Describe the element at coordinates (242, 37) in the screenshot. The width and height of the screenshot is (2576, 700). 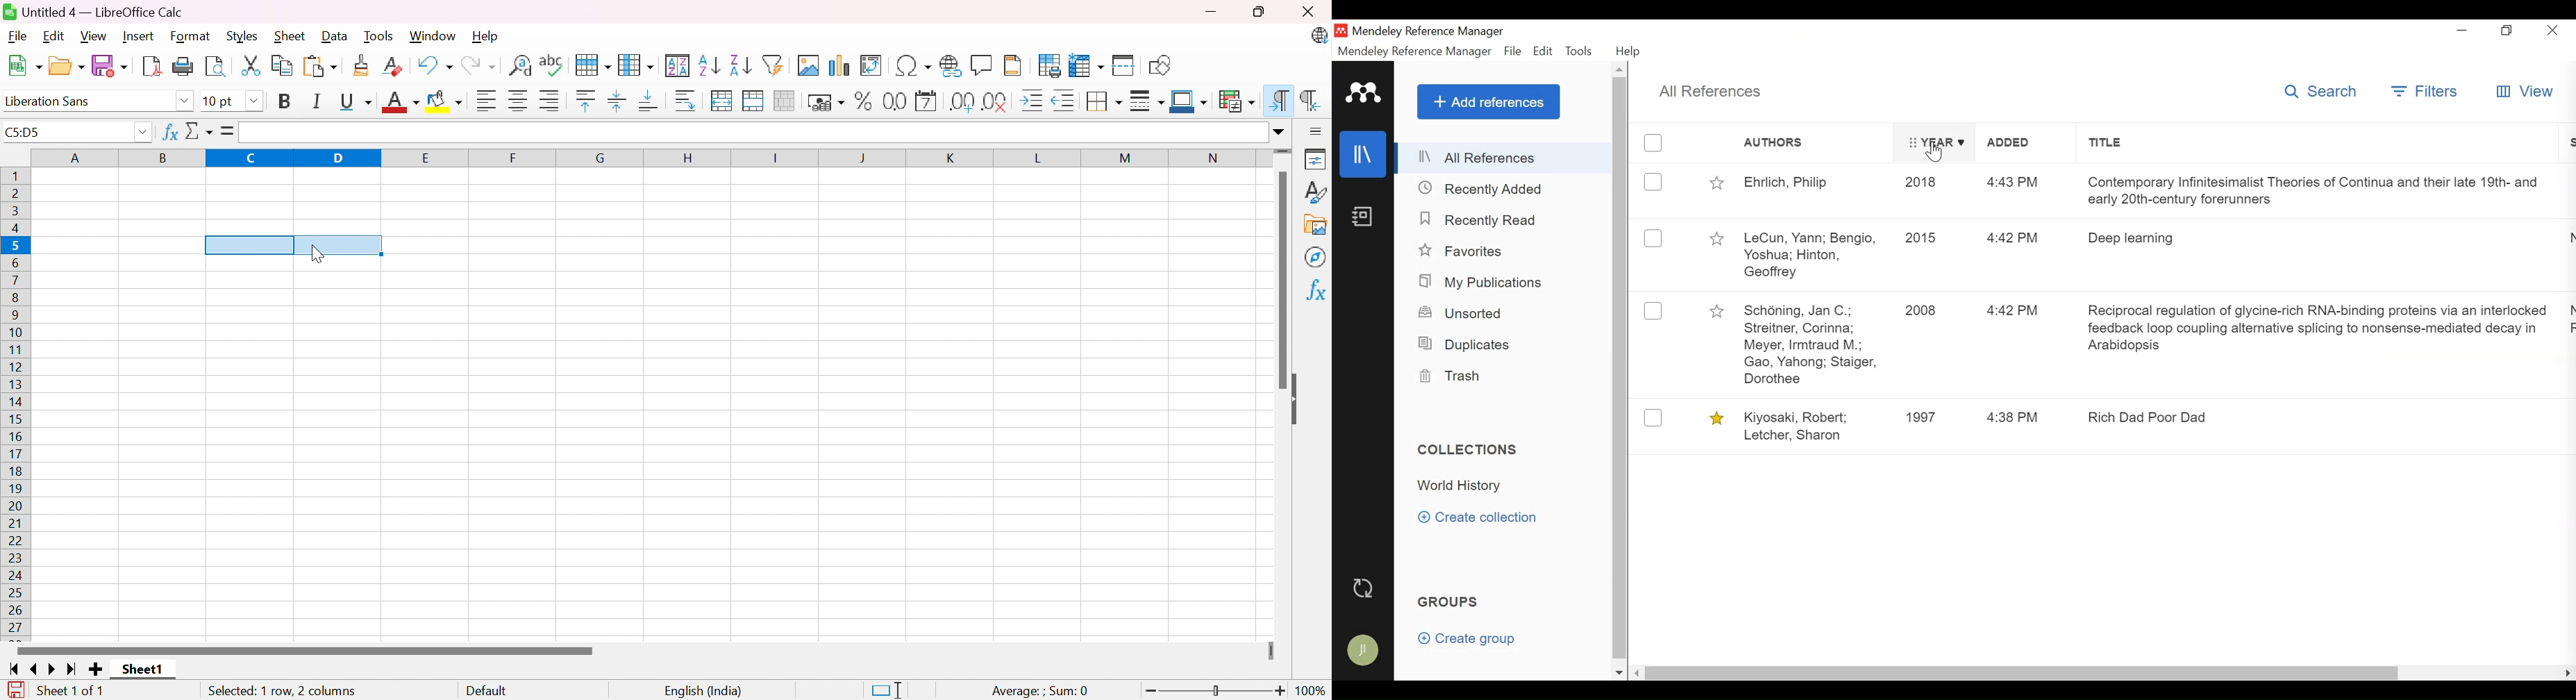
I see `Styles` at that location.